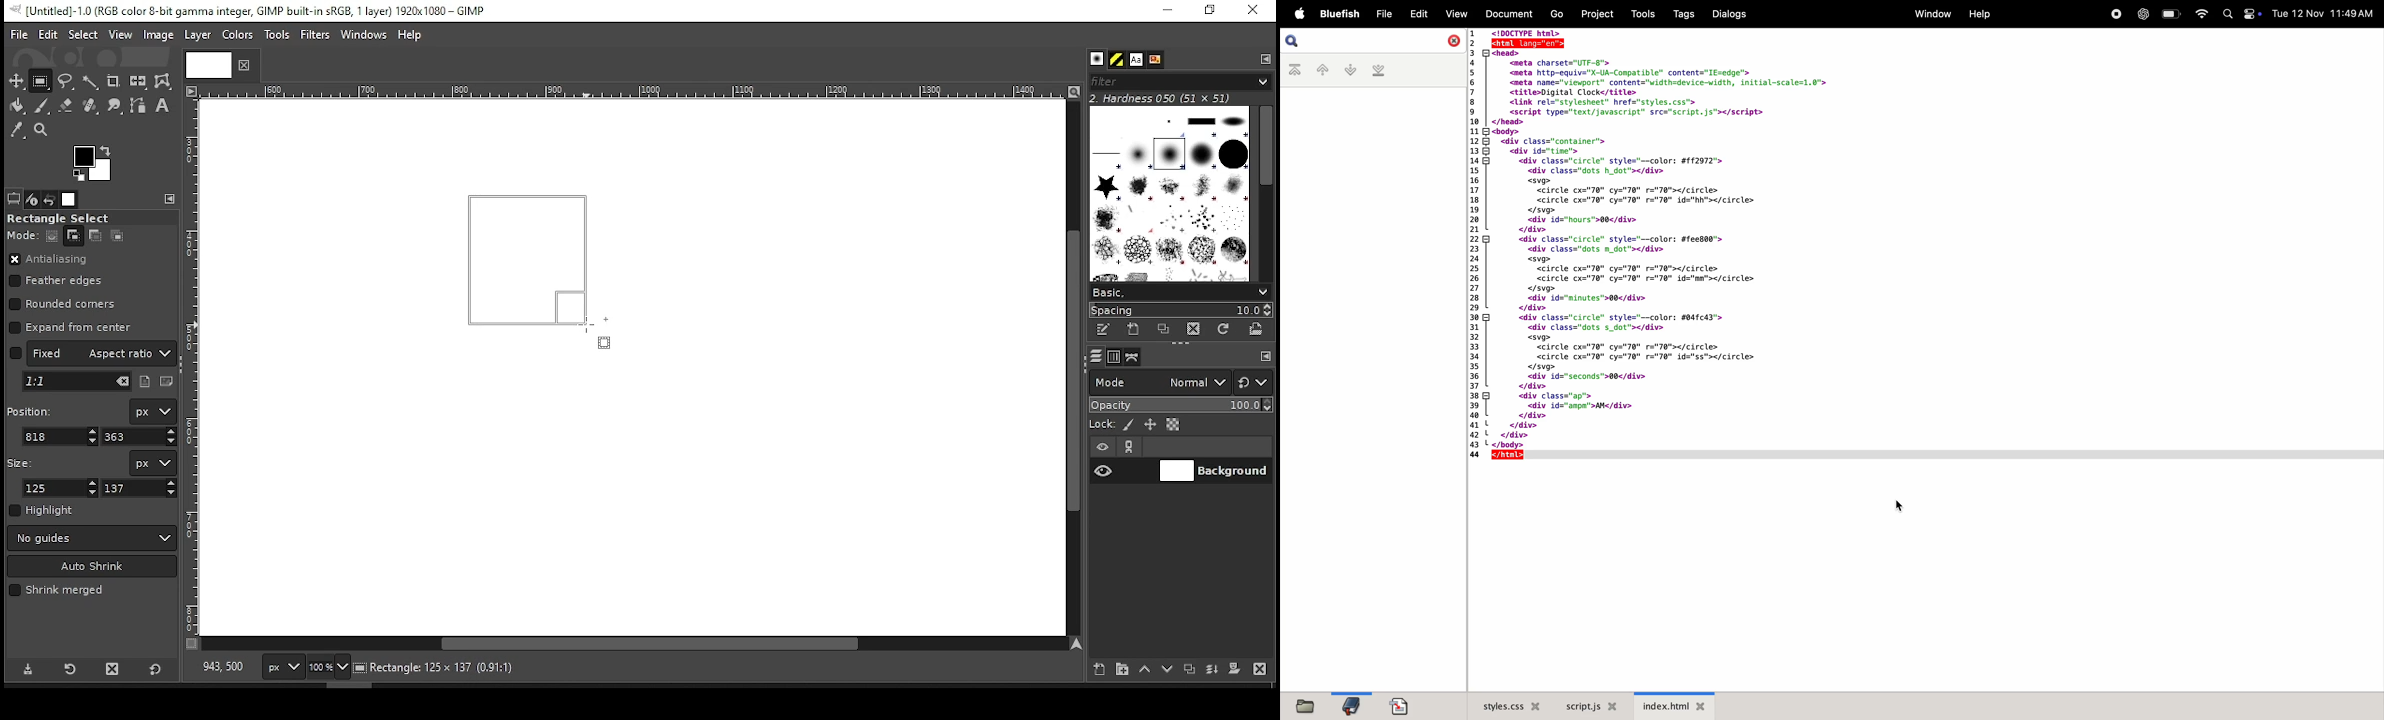  Describe the element at coordinates (42, 131) in the screenshot. I see `zoom tool` at that location.